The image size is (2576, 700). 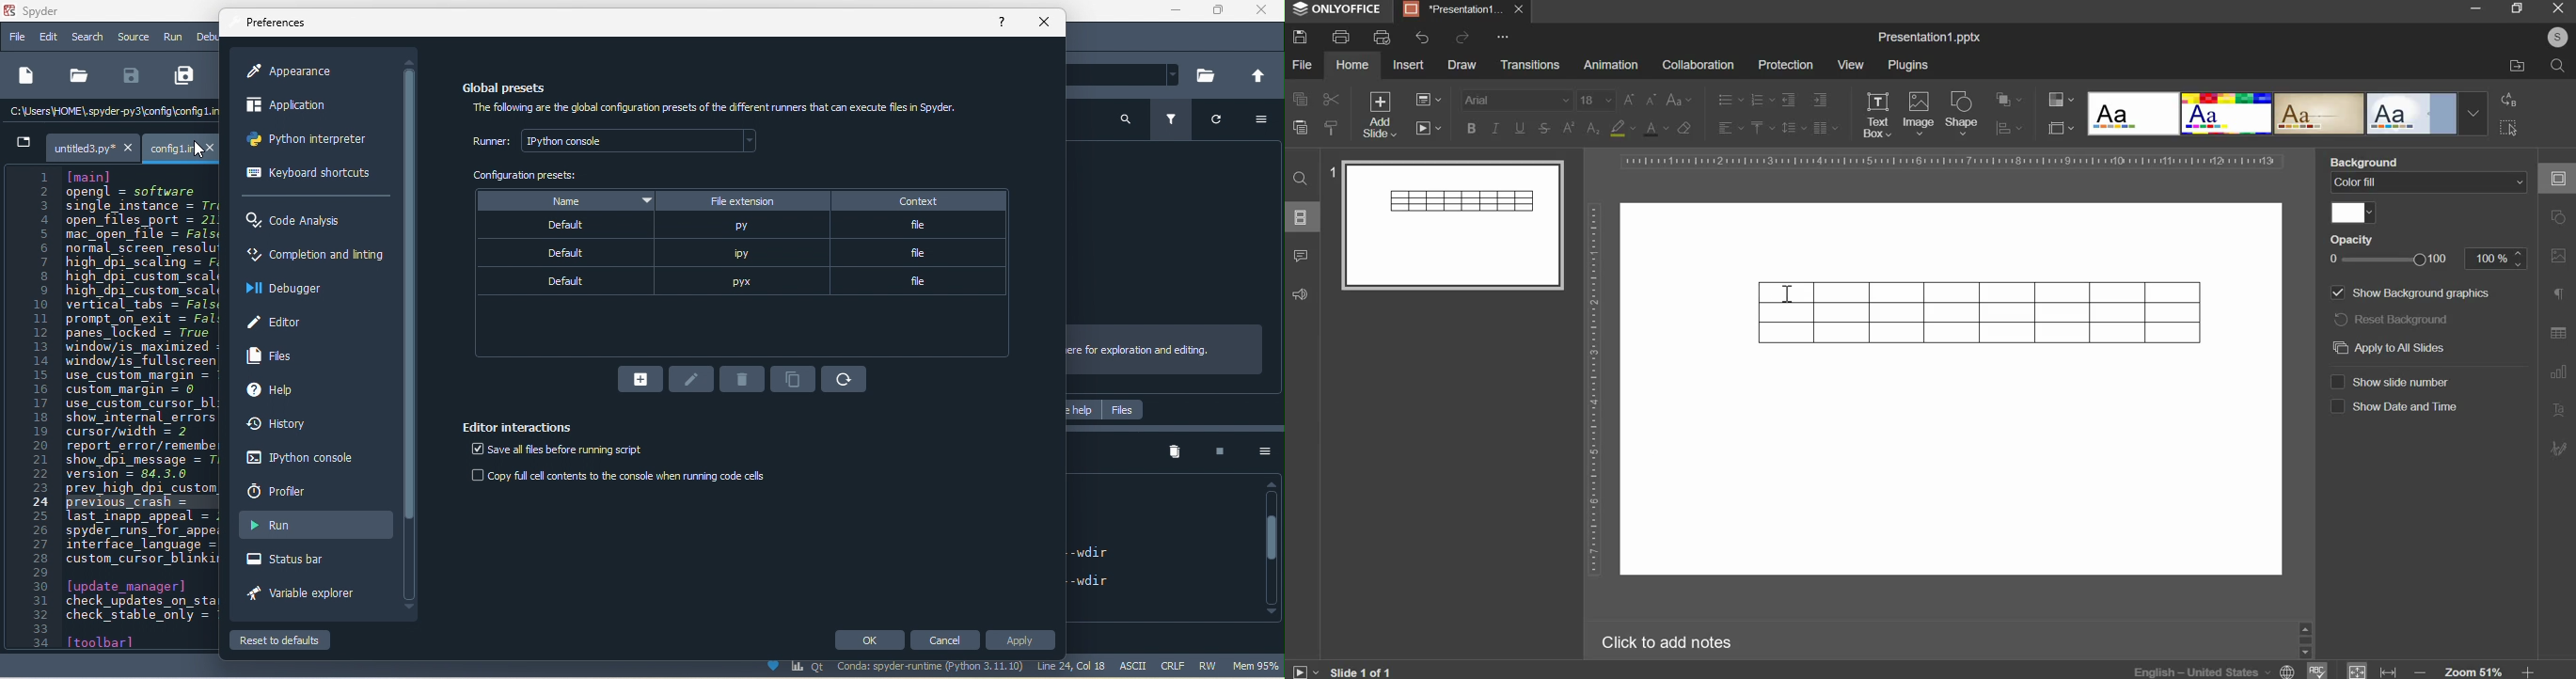 I want to click on vertical alignment, so click(x=1761, y=127).